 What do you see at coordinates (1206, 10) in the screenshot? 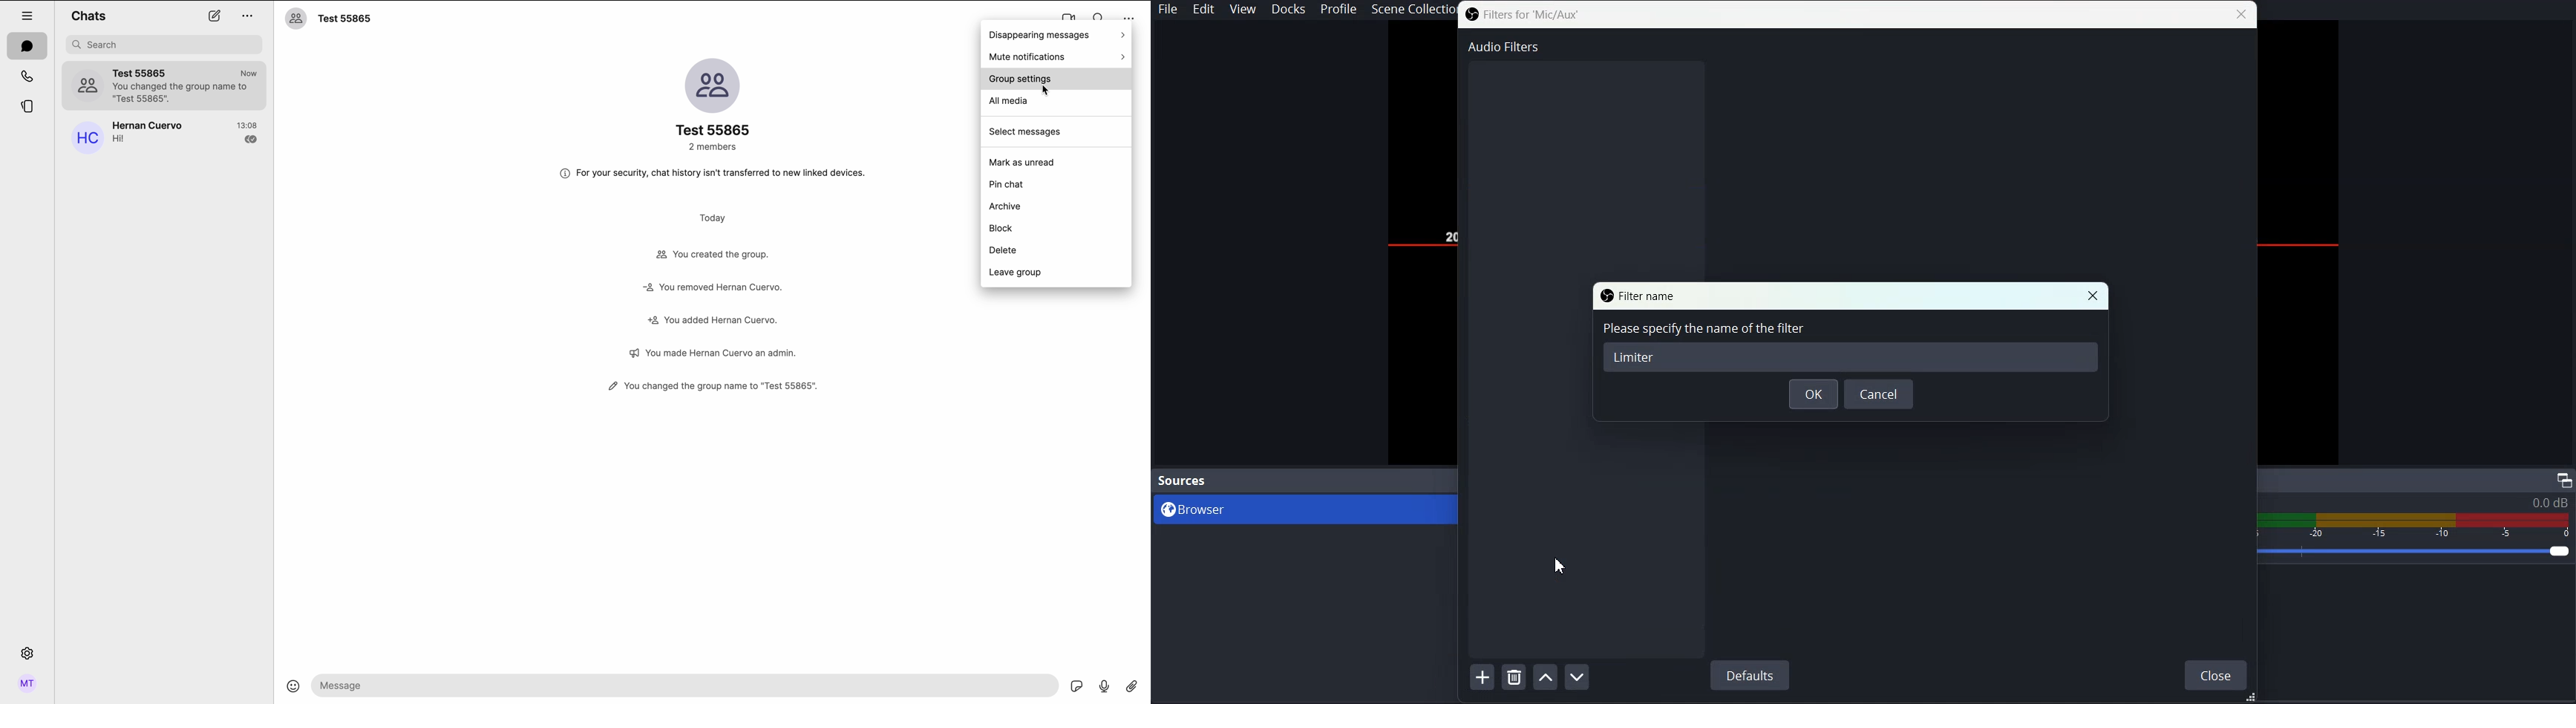
I see `Edit` at bounding box center [1206, 10].